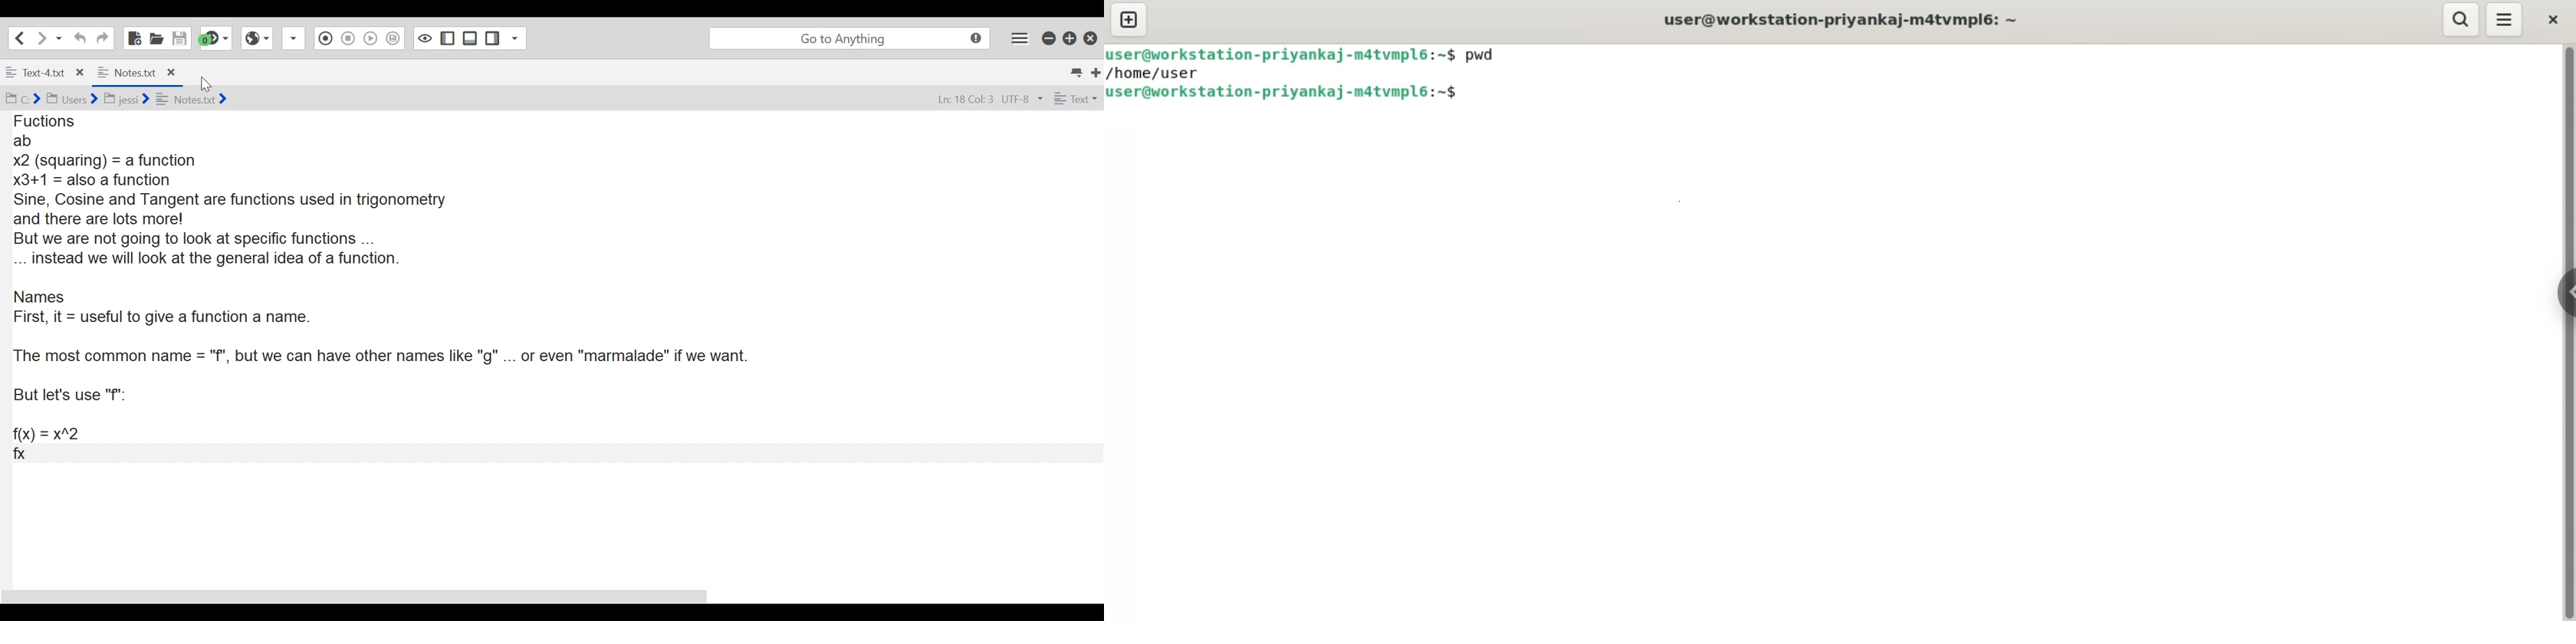  I want to click on close, so click(170, 71).